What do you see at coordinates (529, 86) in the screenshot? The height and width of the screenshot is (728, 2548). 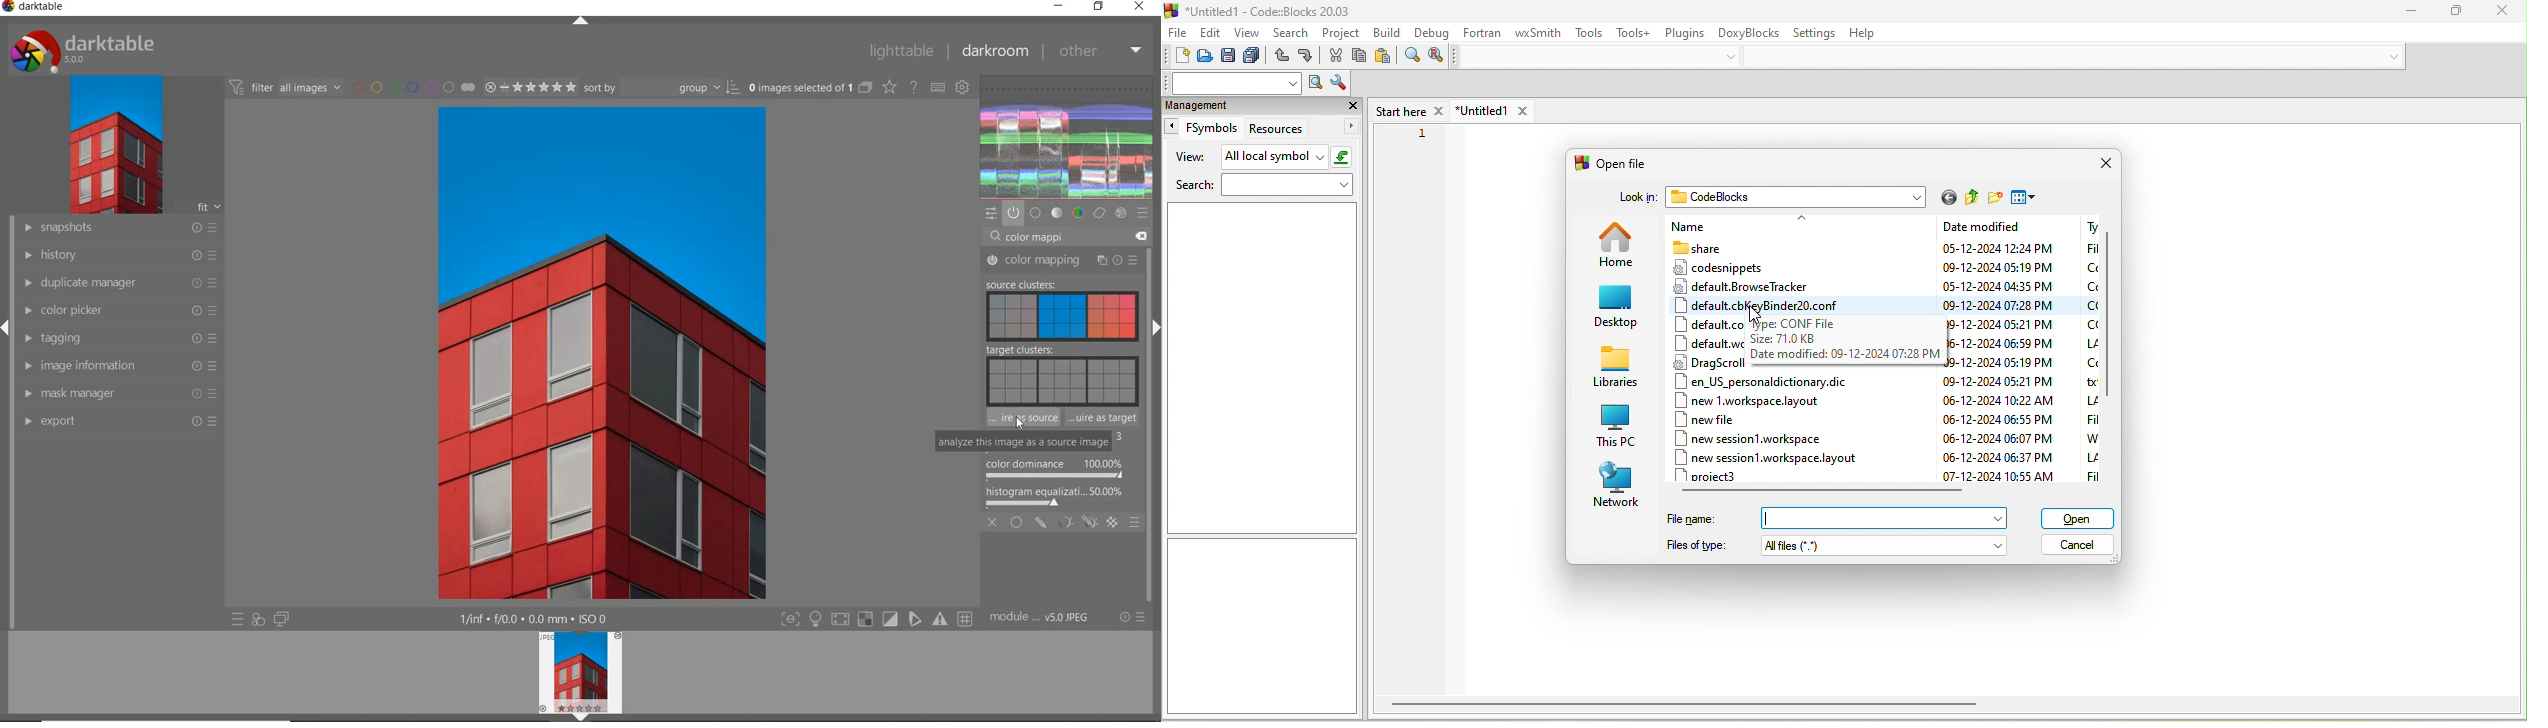 I see `selected image range rating` at bounding box center [529, 86].